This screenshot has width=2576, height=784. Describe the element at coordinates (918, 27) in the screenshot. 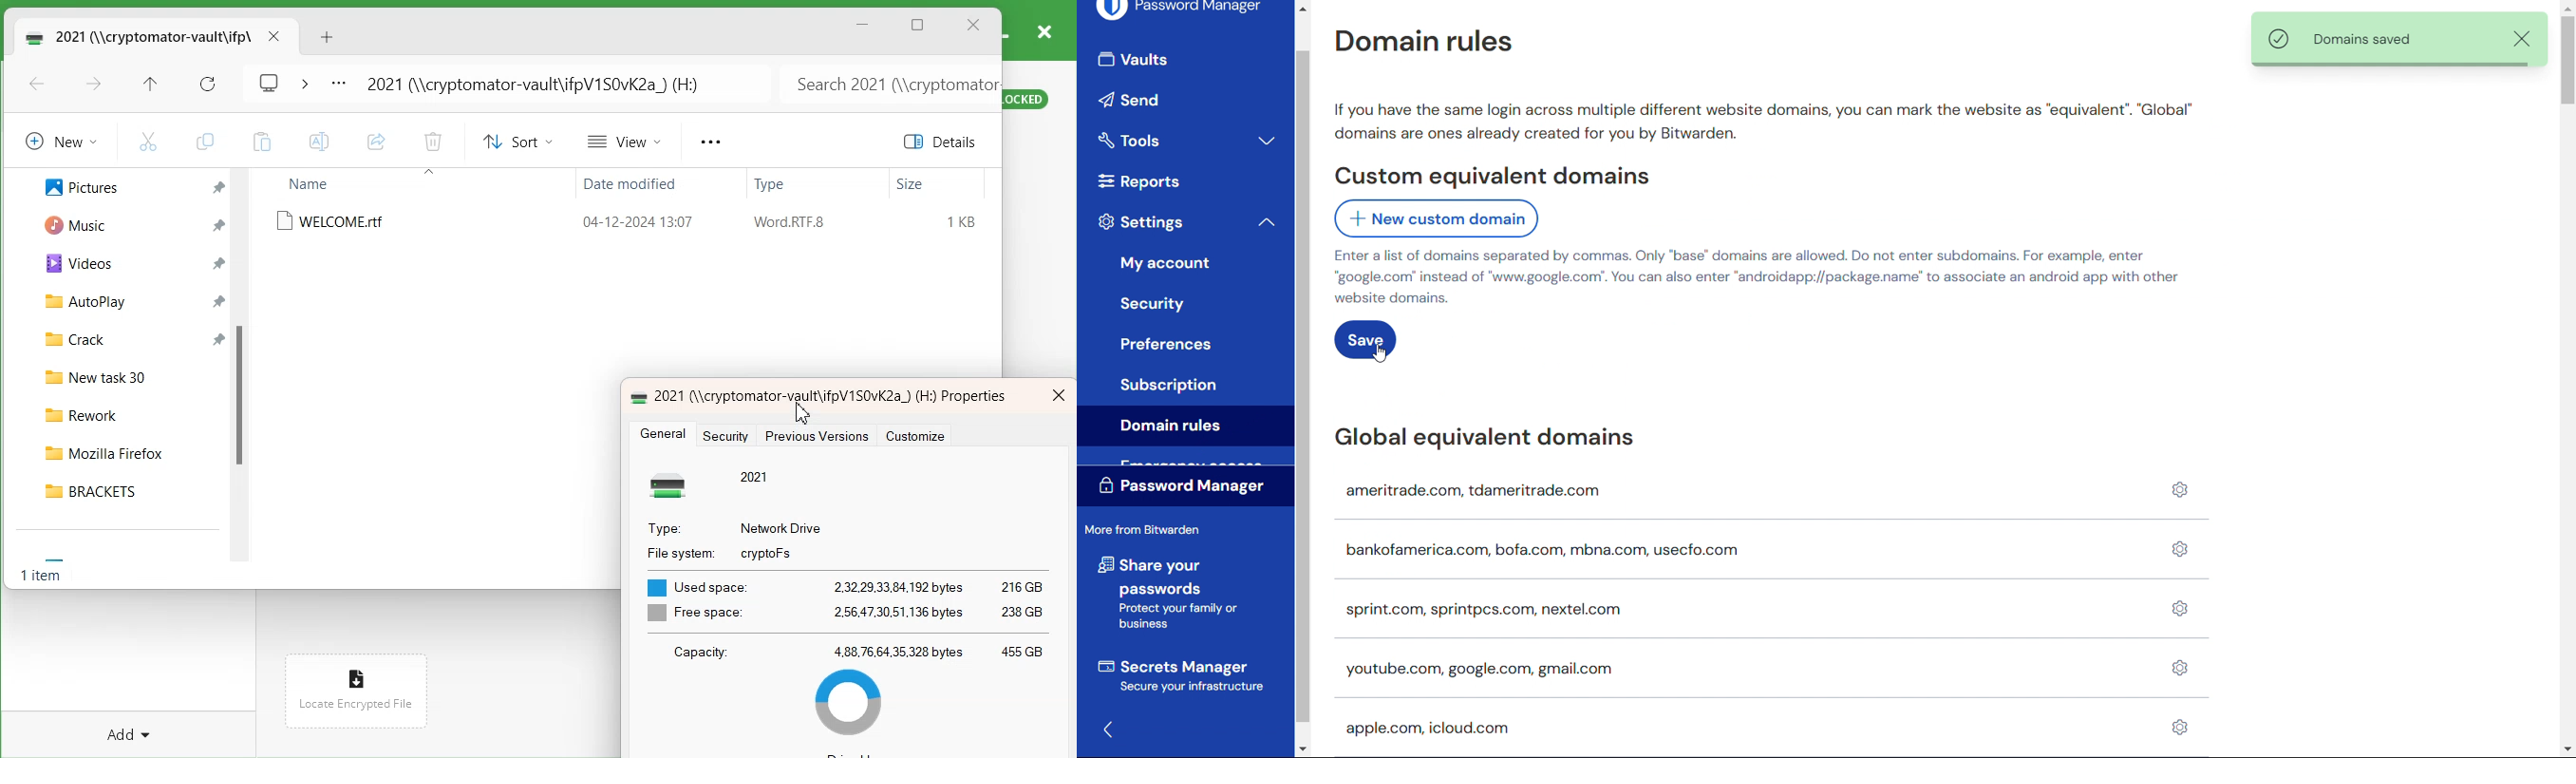

I see `Maximize` at that location.